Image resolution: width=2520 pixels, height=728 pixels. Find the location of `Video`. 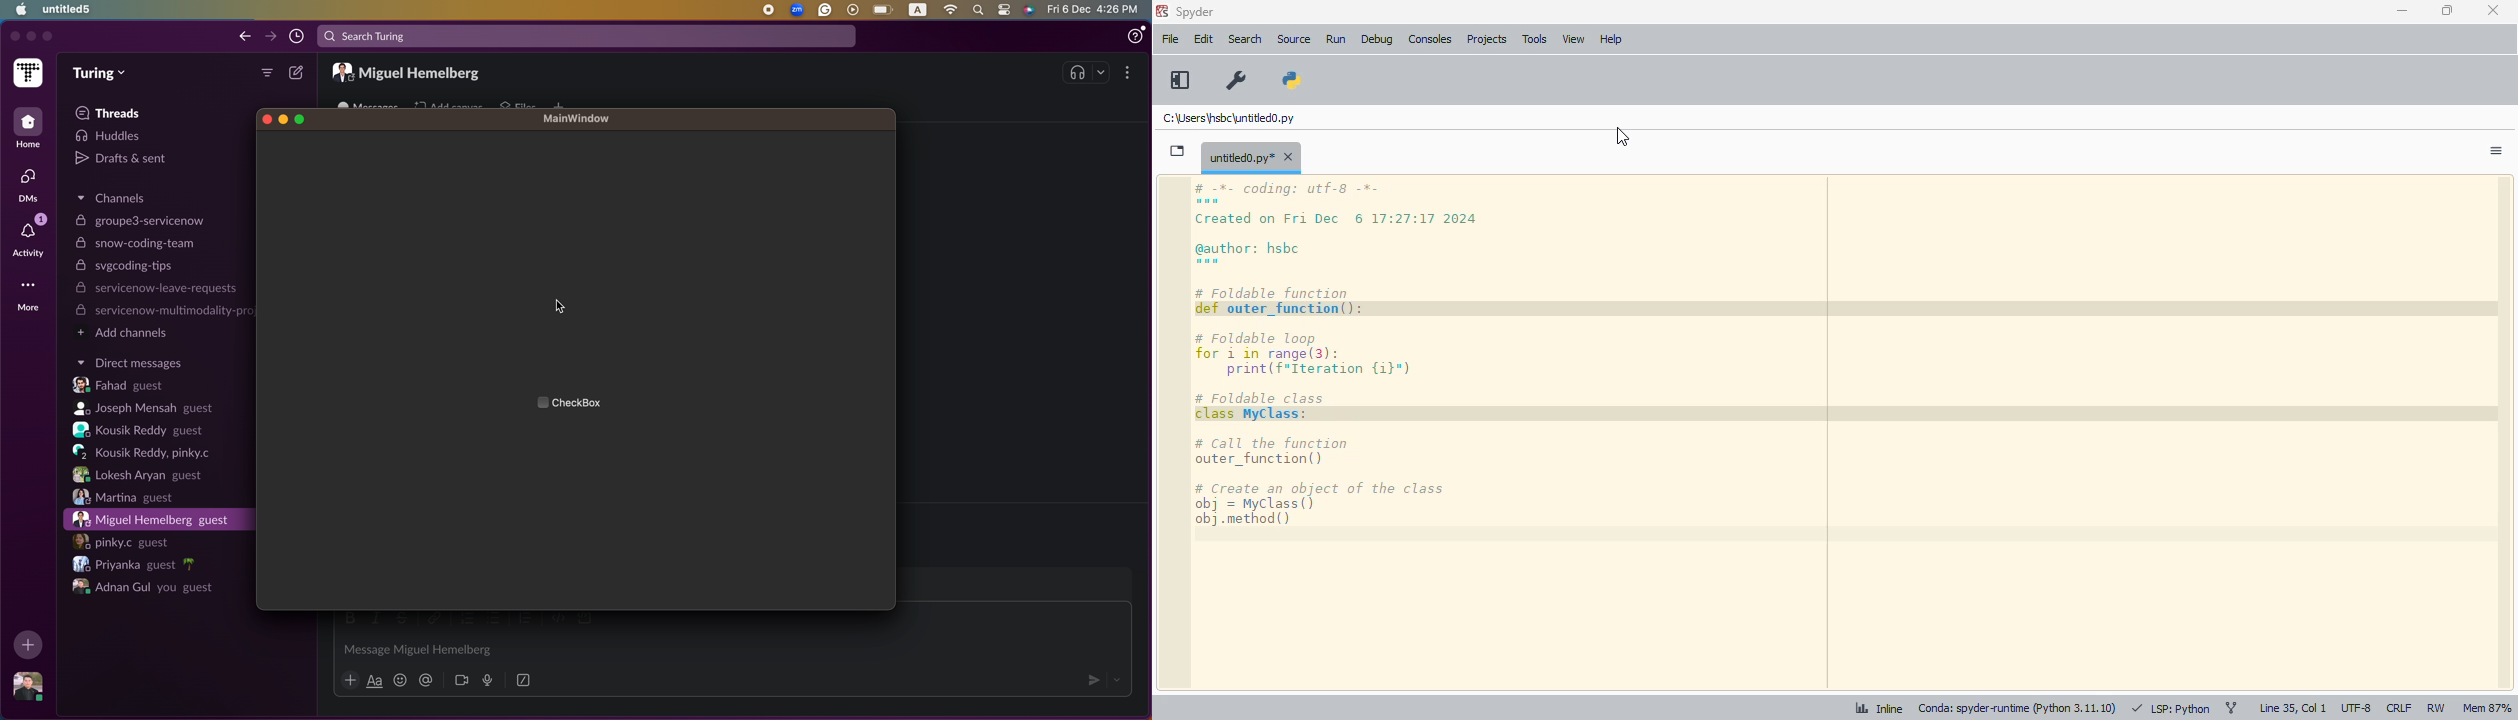

Video is located at coordinates (461, 680).